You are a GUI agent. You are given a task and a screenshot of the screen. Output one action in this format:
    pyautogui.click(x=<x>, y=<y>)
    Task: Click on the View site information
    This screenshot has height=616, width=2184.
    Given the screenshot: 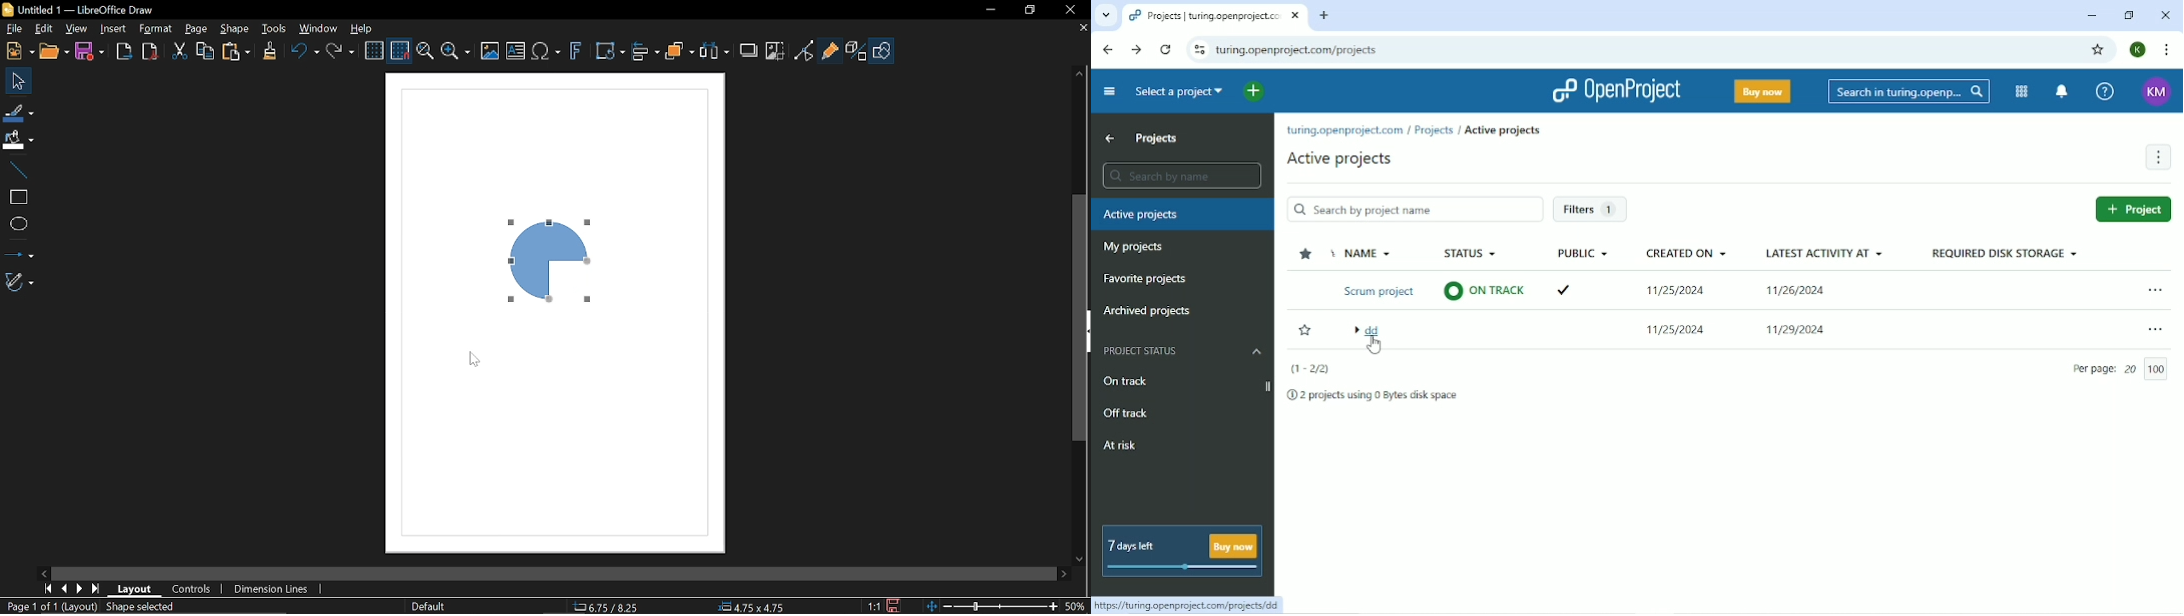 What is the action you would take?
    pyautogui.click(x=1197, y=50)
    